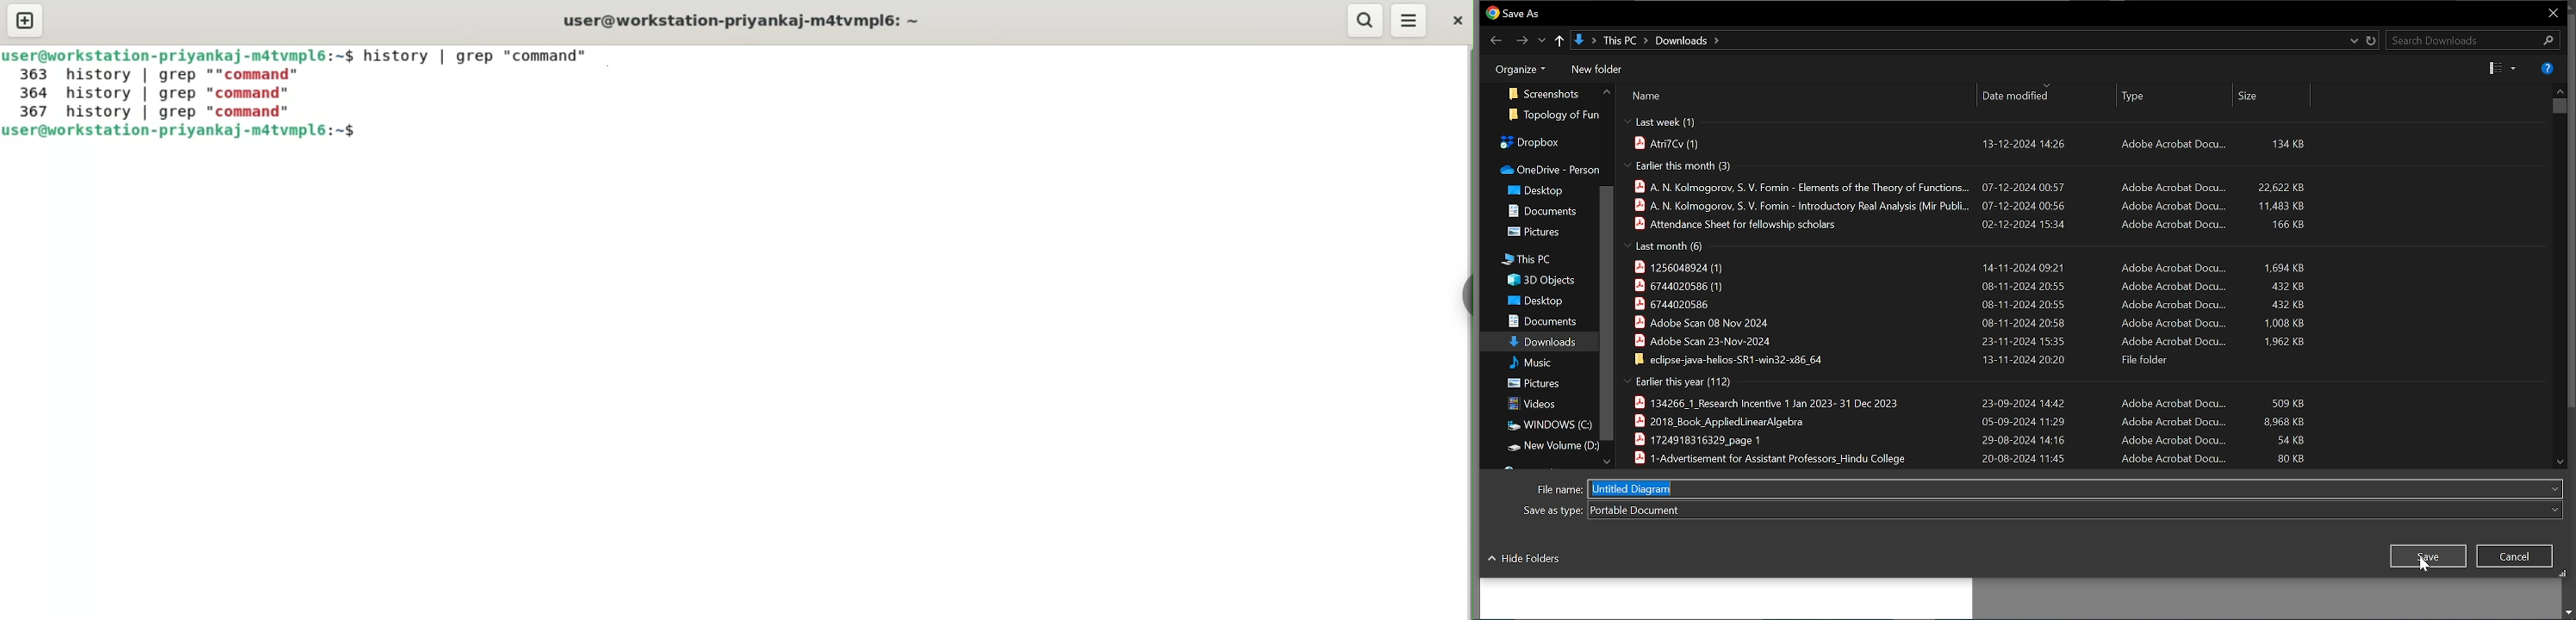  Describe the element at coordinates (1532, 402) in the screenshot. I see `videos` at that location.